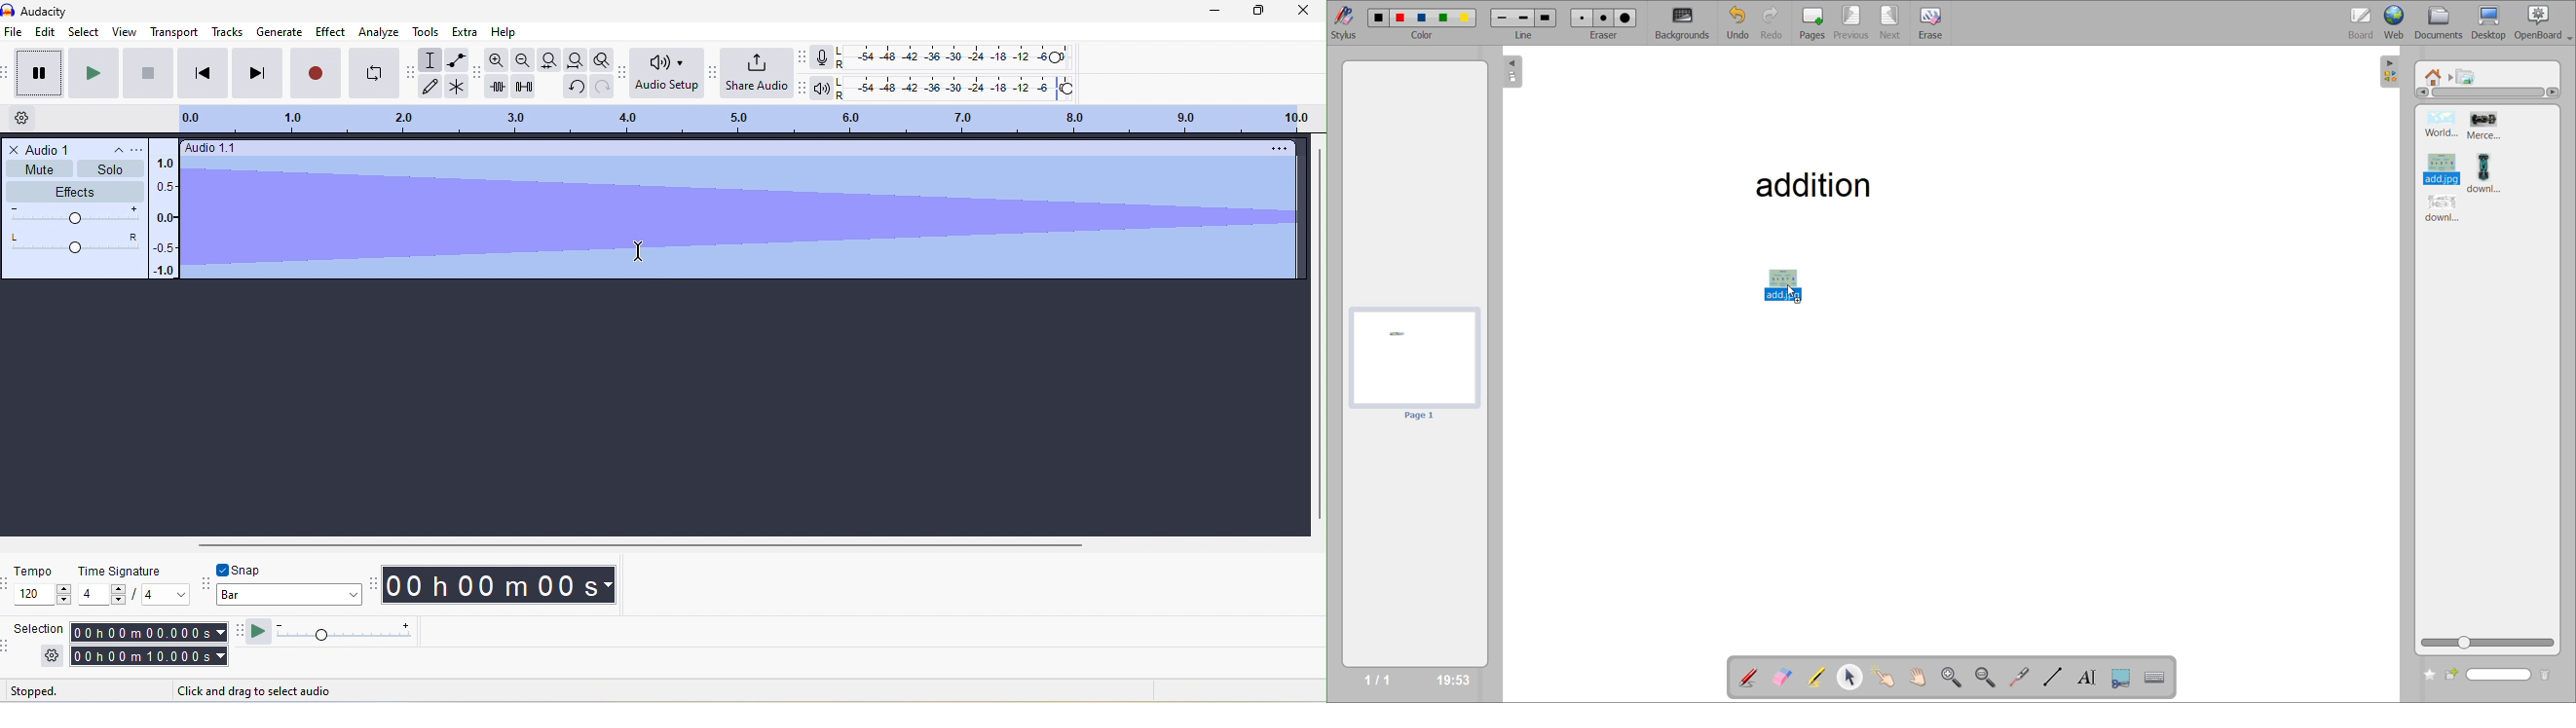 This screenshot has width=2576, height=728. What do you see at coordinates (64, 10) in the screenshot?
I see `title` at bounding box center [64, 10].